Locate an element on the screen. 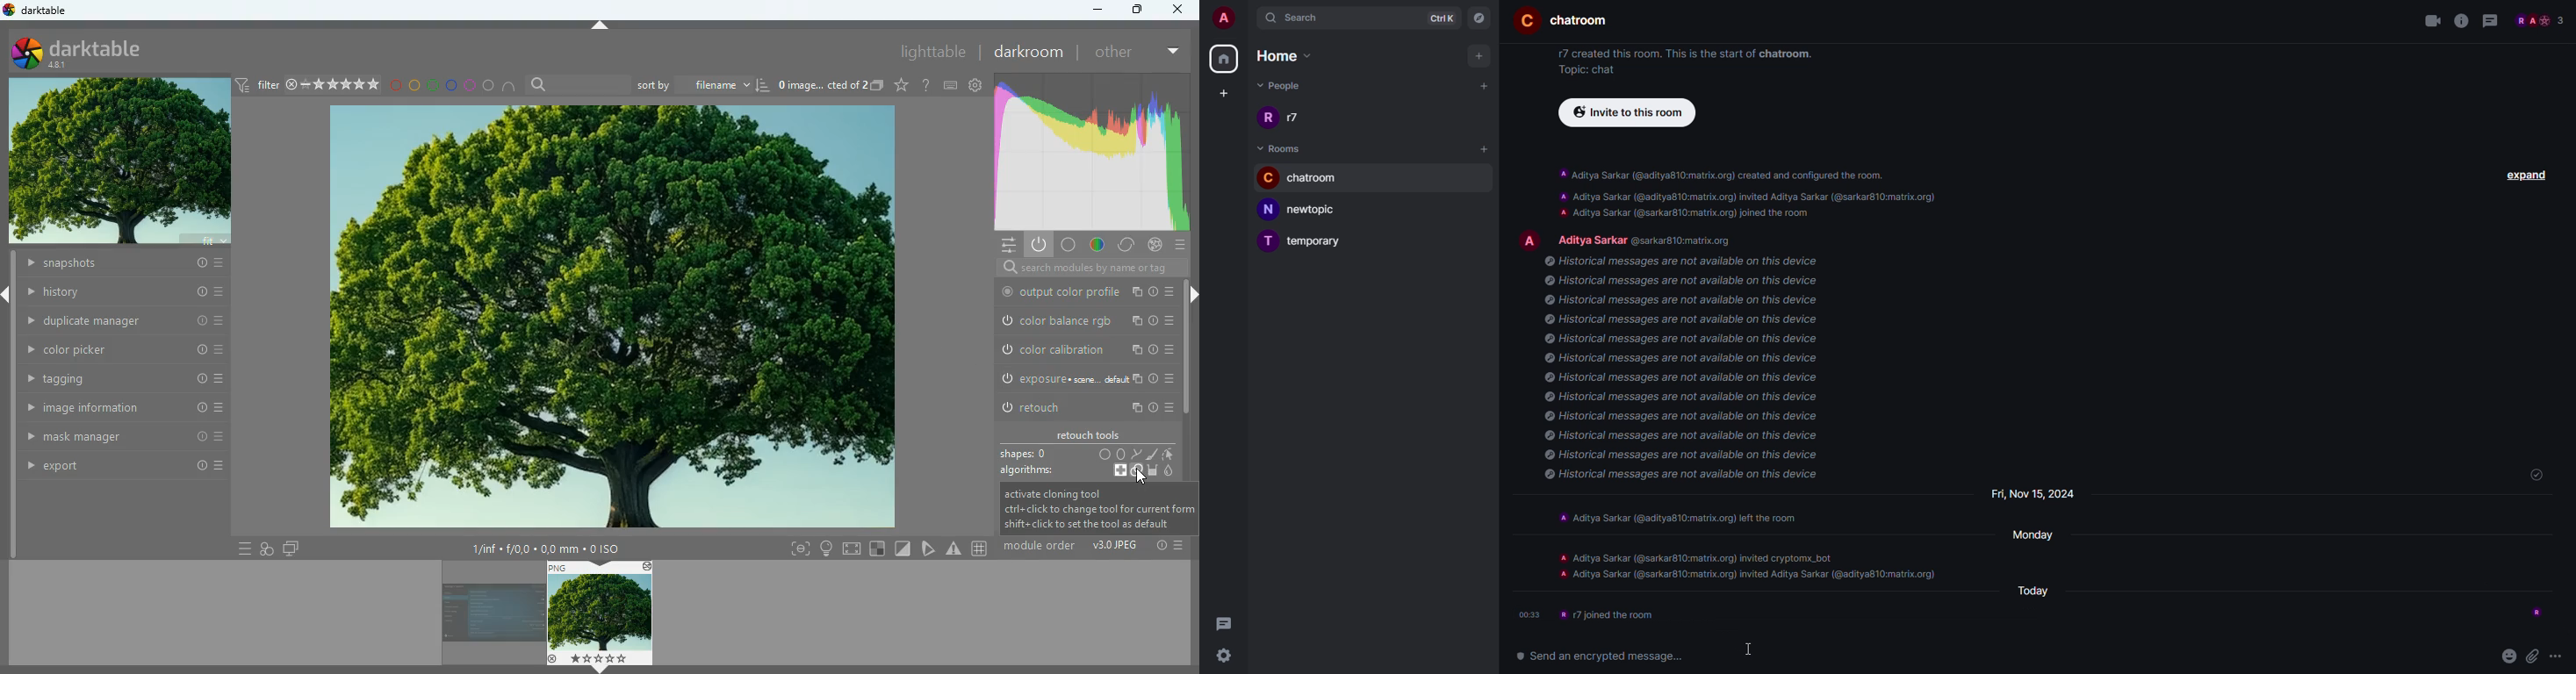  history is located at coordinates (127, 291).